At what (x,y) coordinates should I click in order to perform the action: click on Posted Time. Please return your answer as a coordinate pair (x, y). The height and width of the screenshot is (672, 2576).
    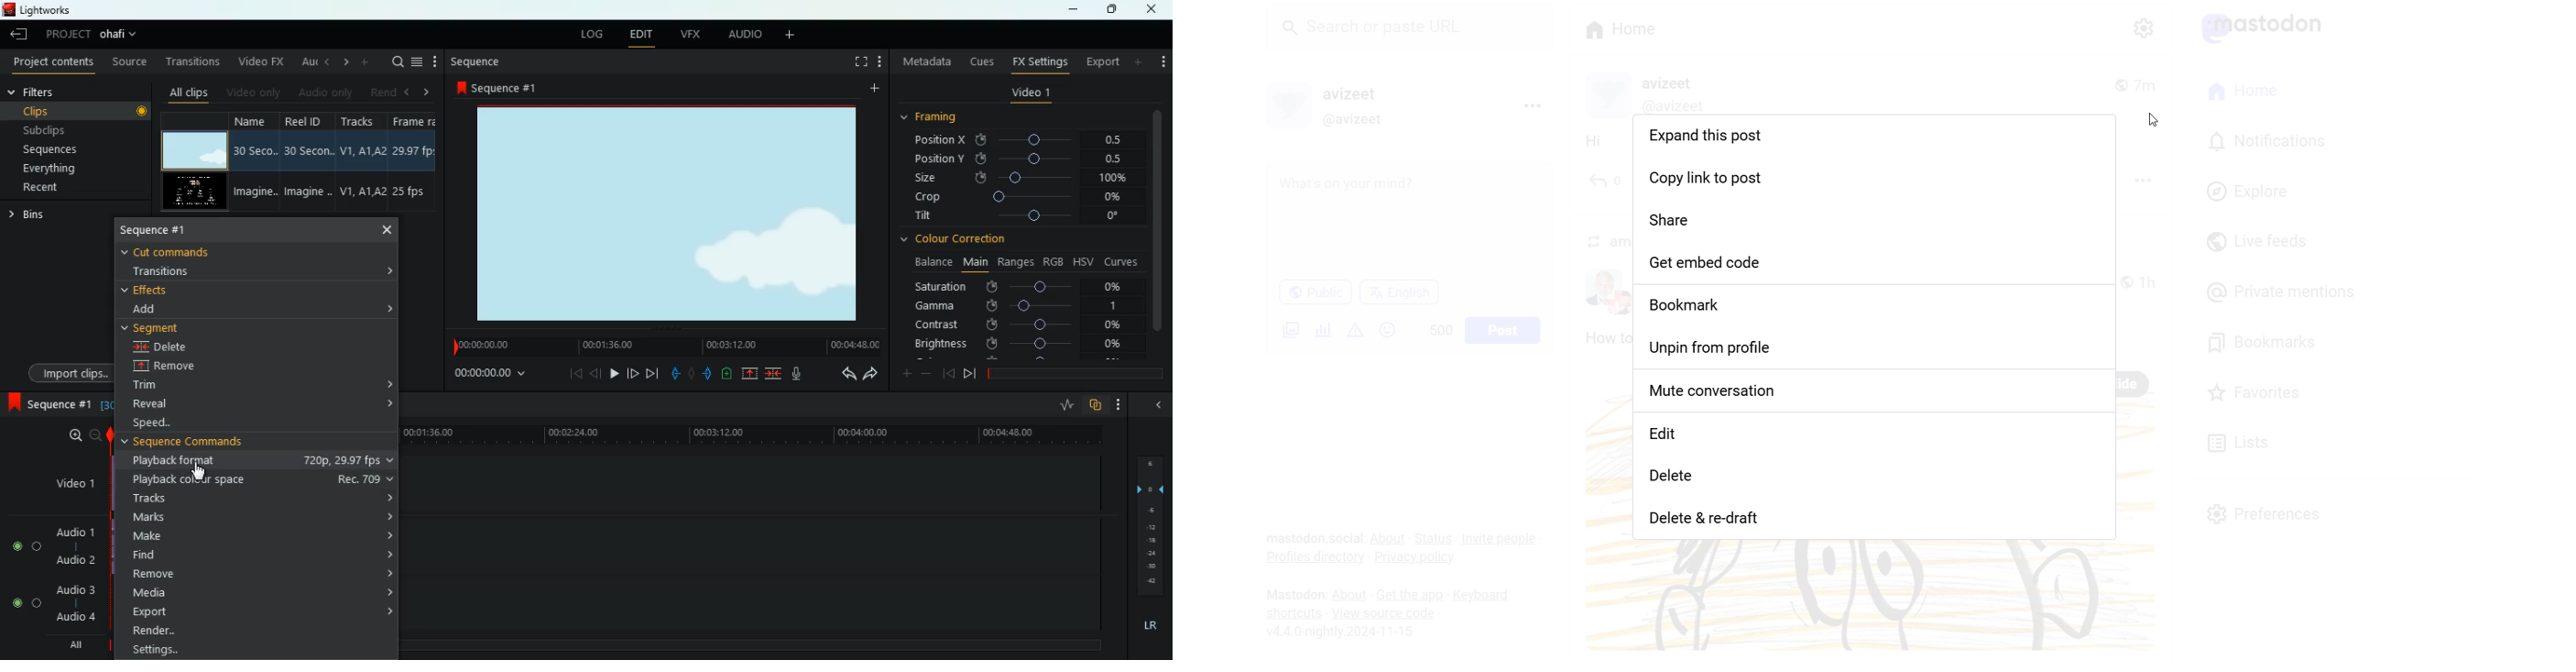
    Looking at the image, I should click on (2141, 83).